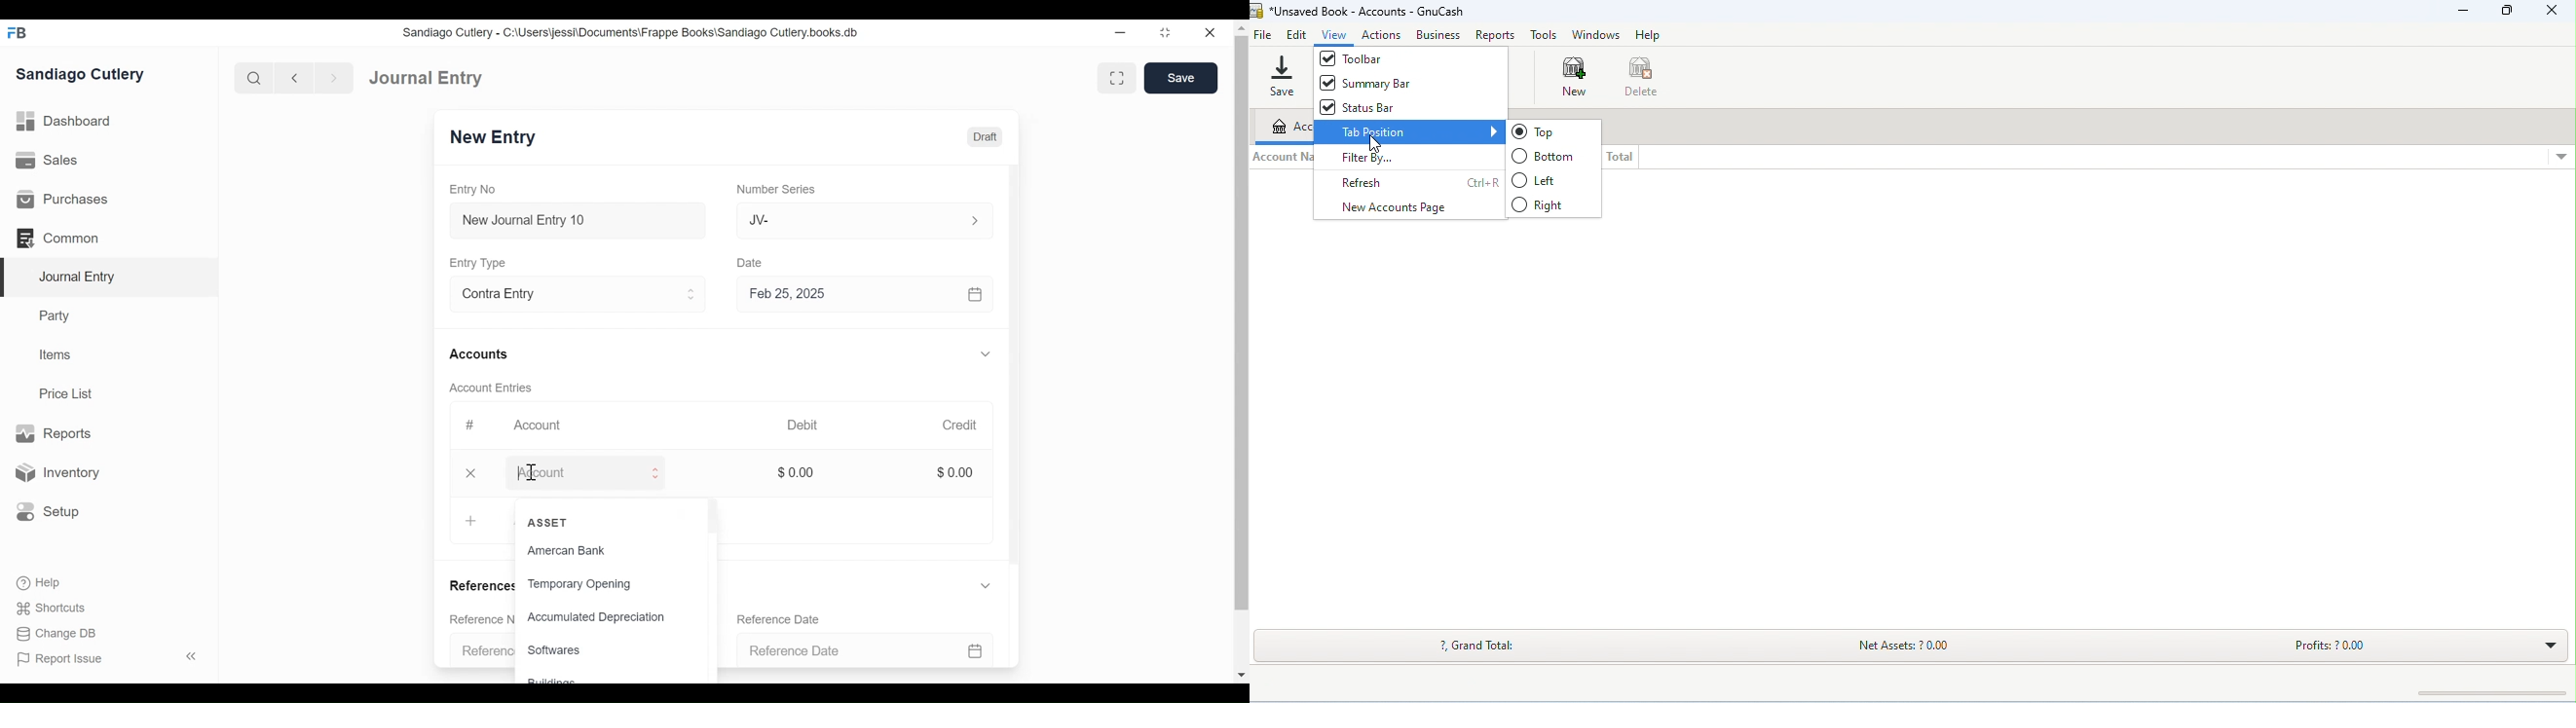  Describe the element at coordinates (46, 161) in the screenshot. I see `Sales` at that location.